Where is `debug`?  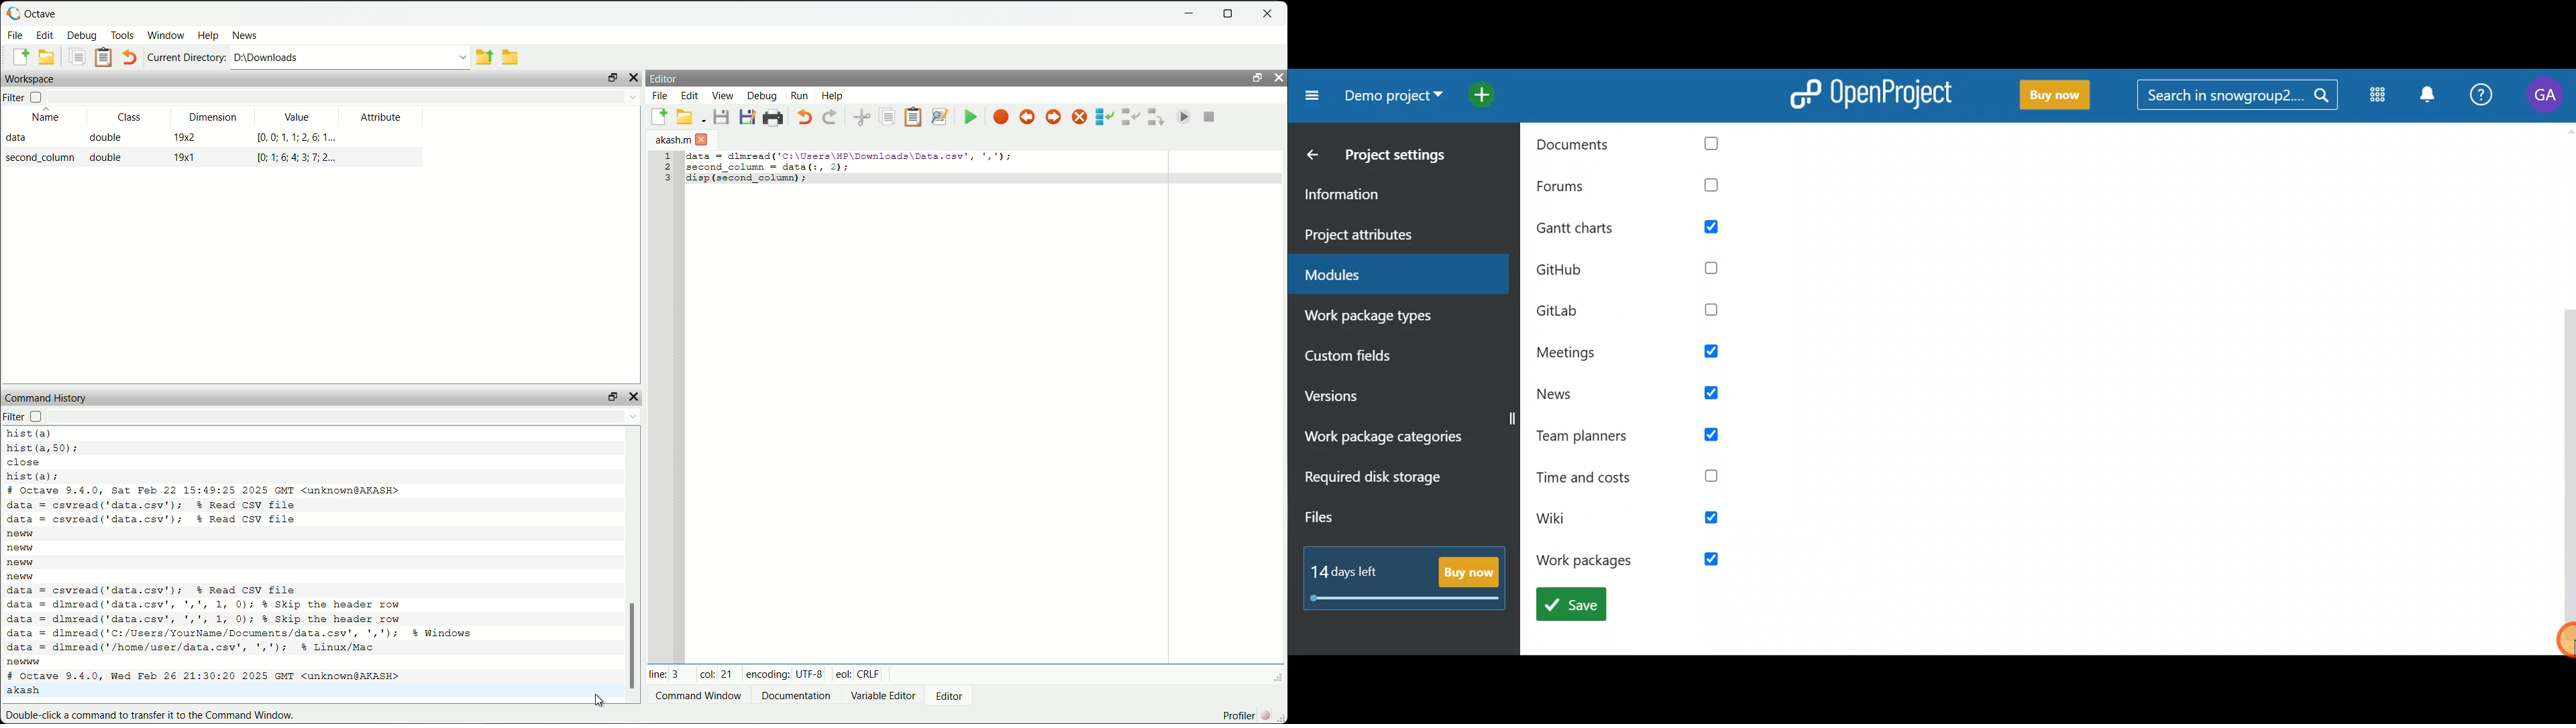 debug is located at coordinates (759, 95).